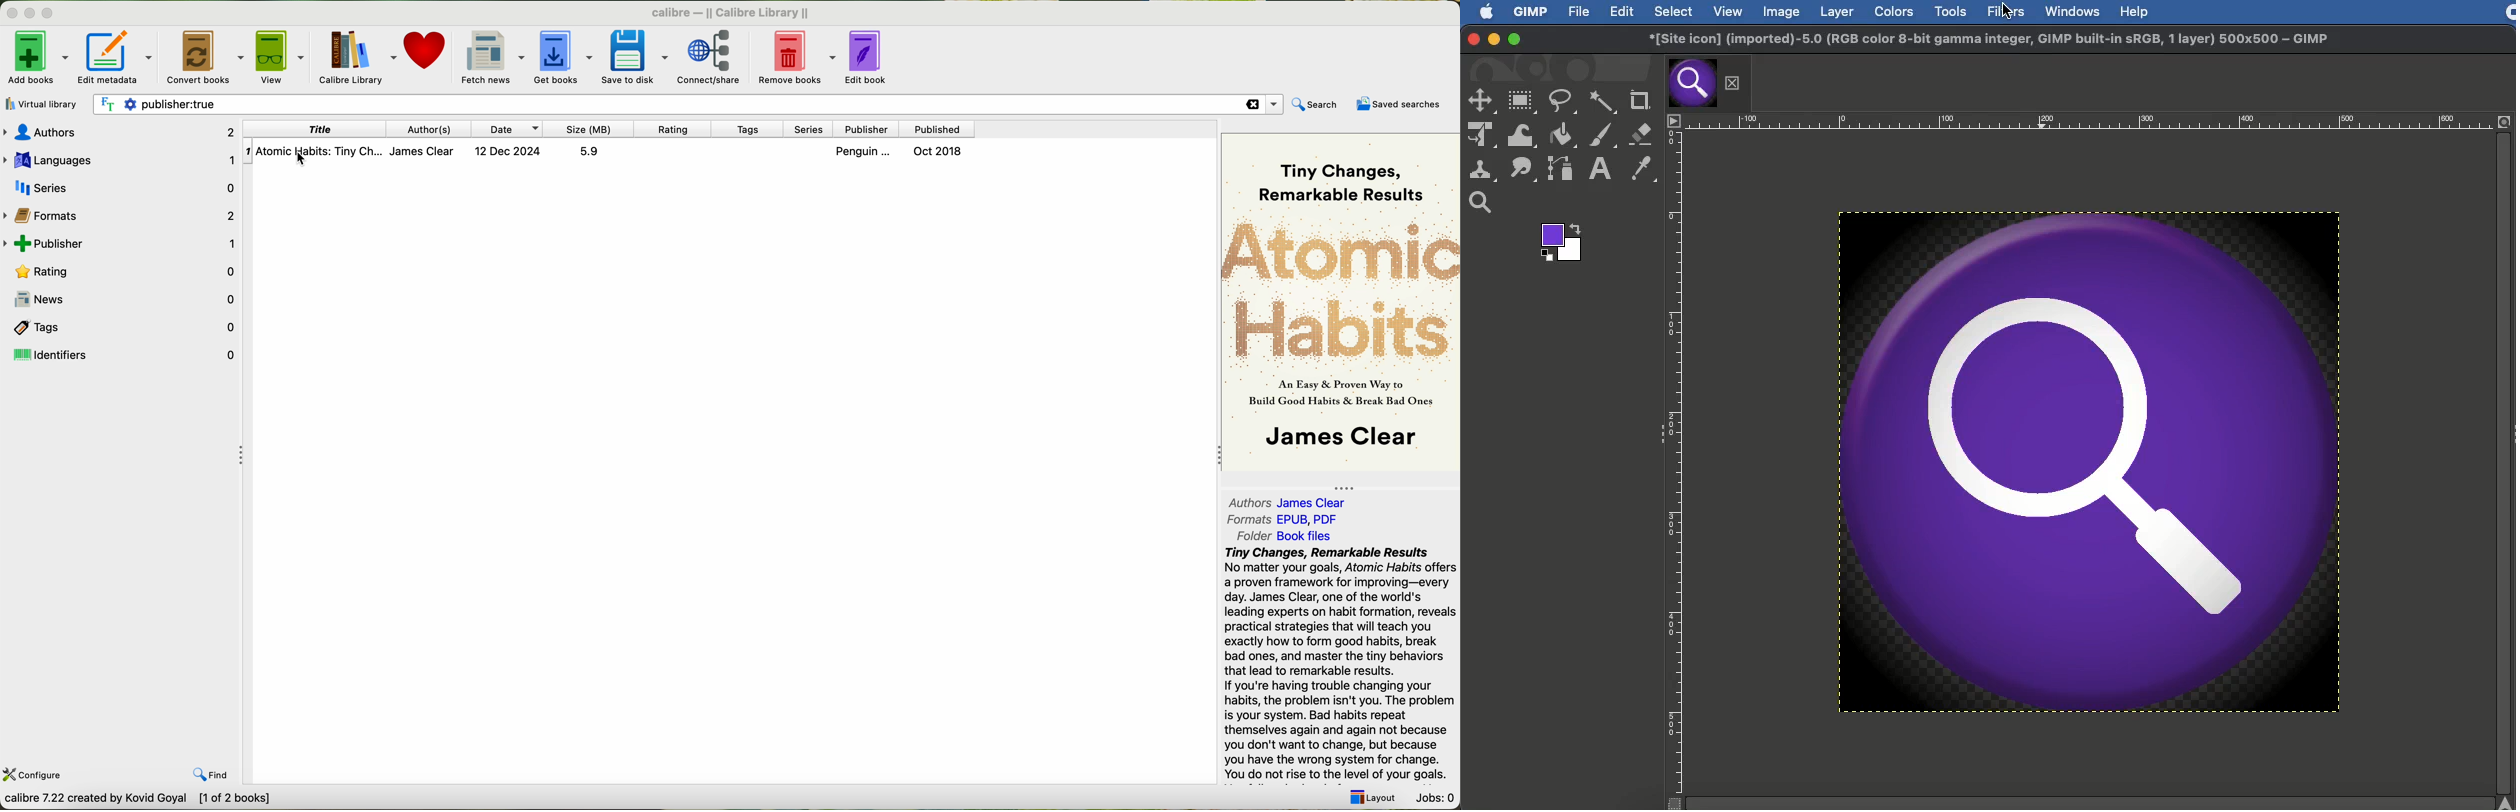 The image size is (2520, 812). Describe the element at coordinates (1951, 12) in the screenshot. I see `Tools` at that location.